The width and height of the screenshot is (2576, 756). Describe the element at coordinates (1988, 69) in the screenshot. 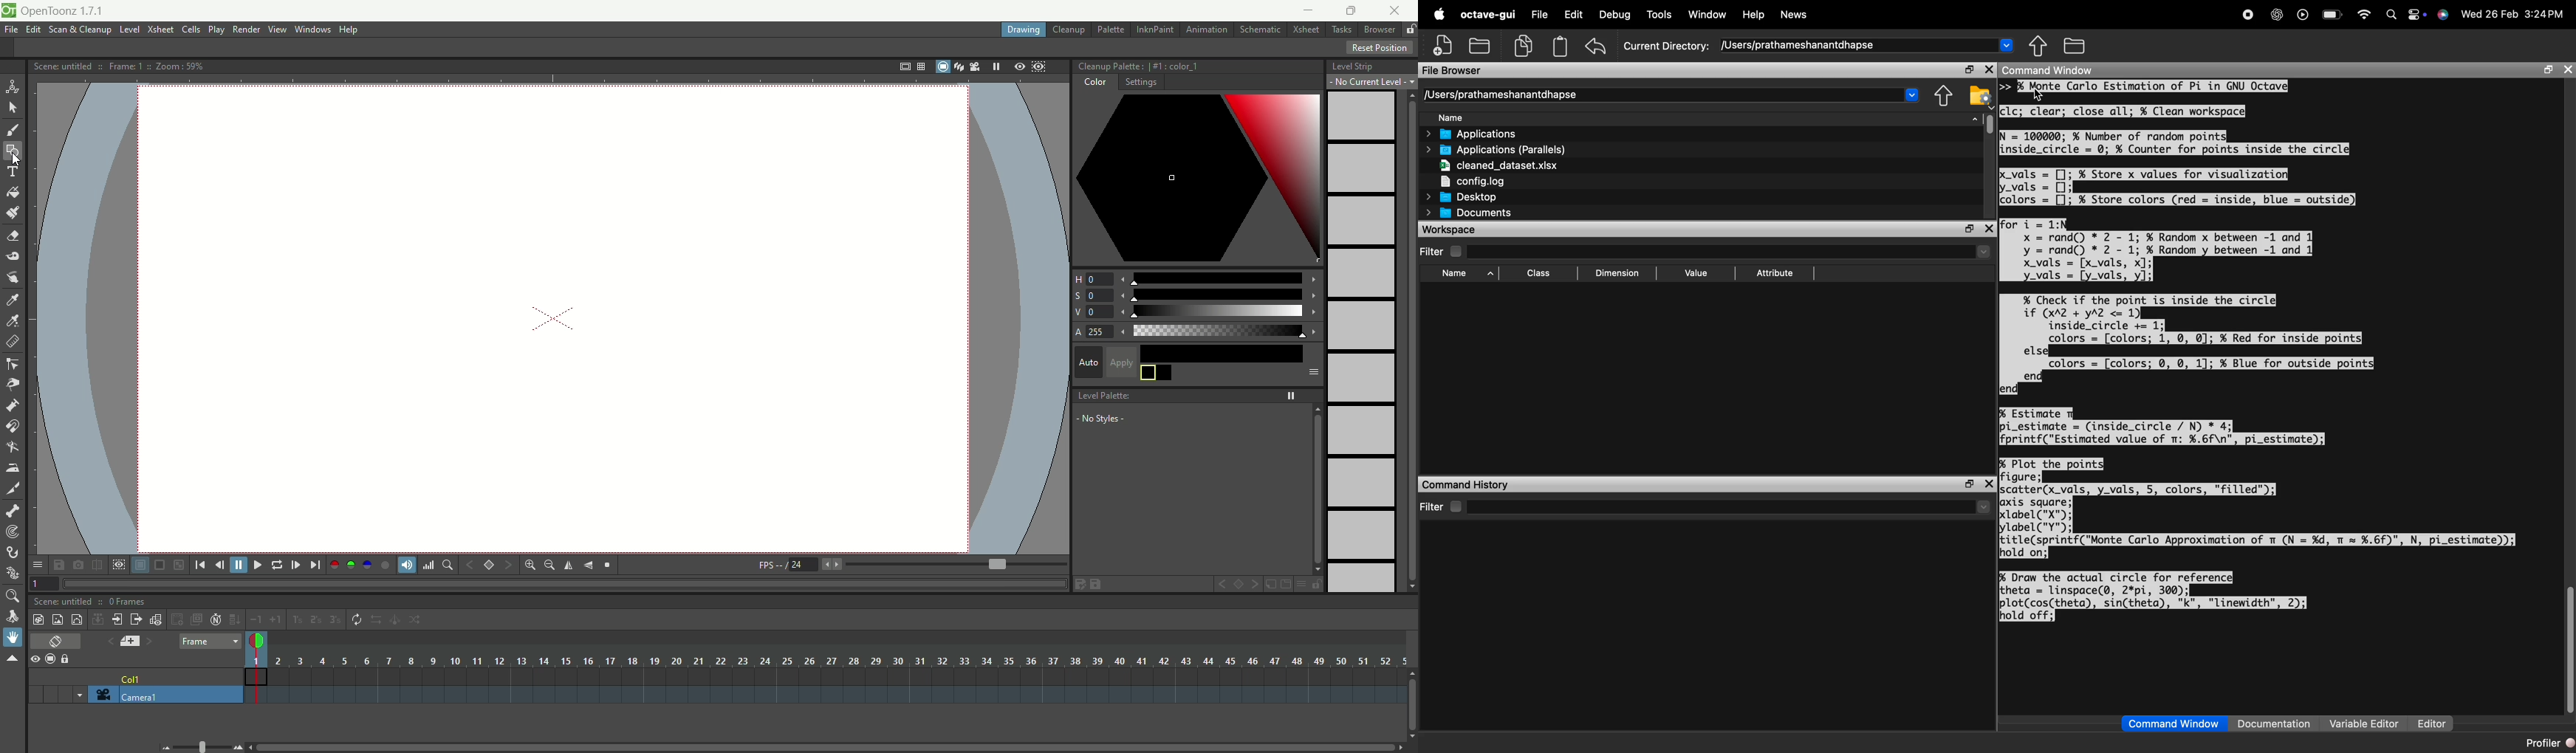

I see `Close` at that location.